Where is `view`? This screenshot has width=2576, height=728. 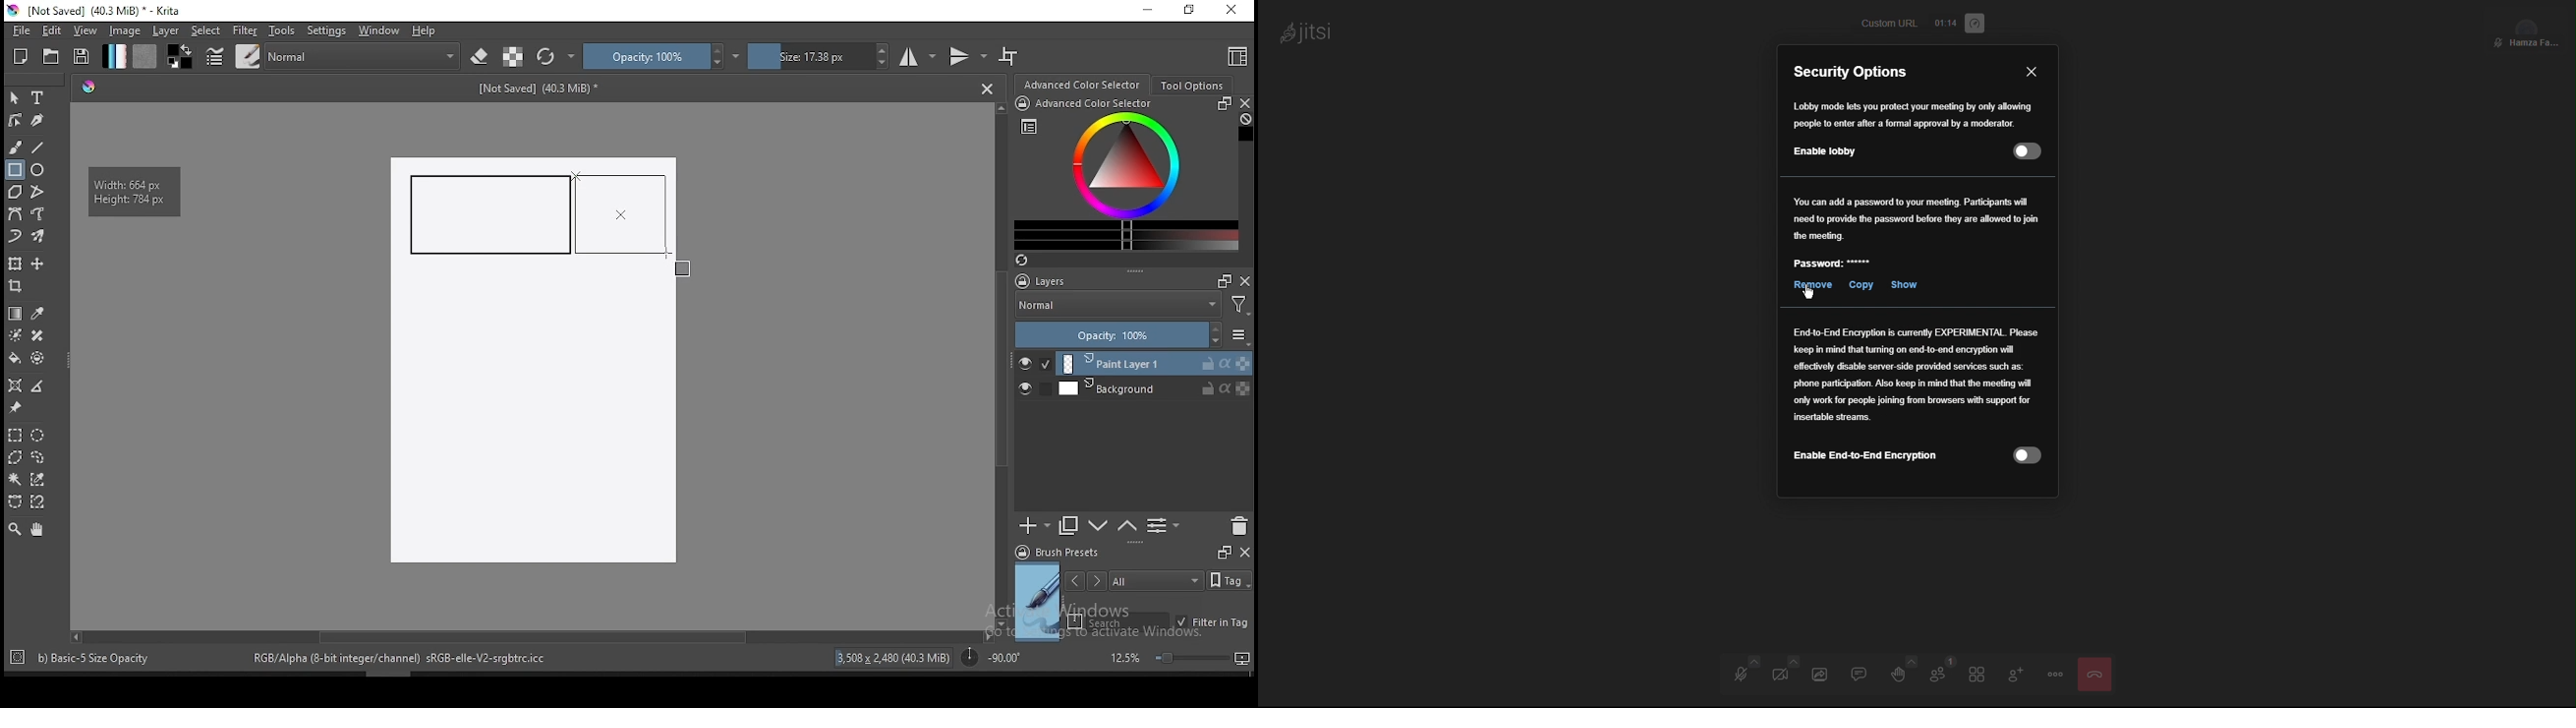 view is located at coordinates (85, 30).